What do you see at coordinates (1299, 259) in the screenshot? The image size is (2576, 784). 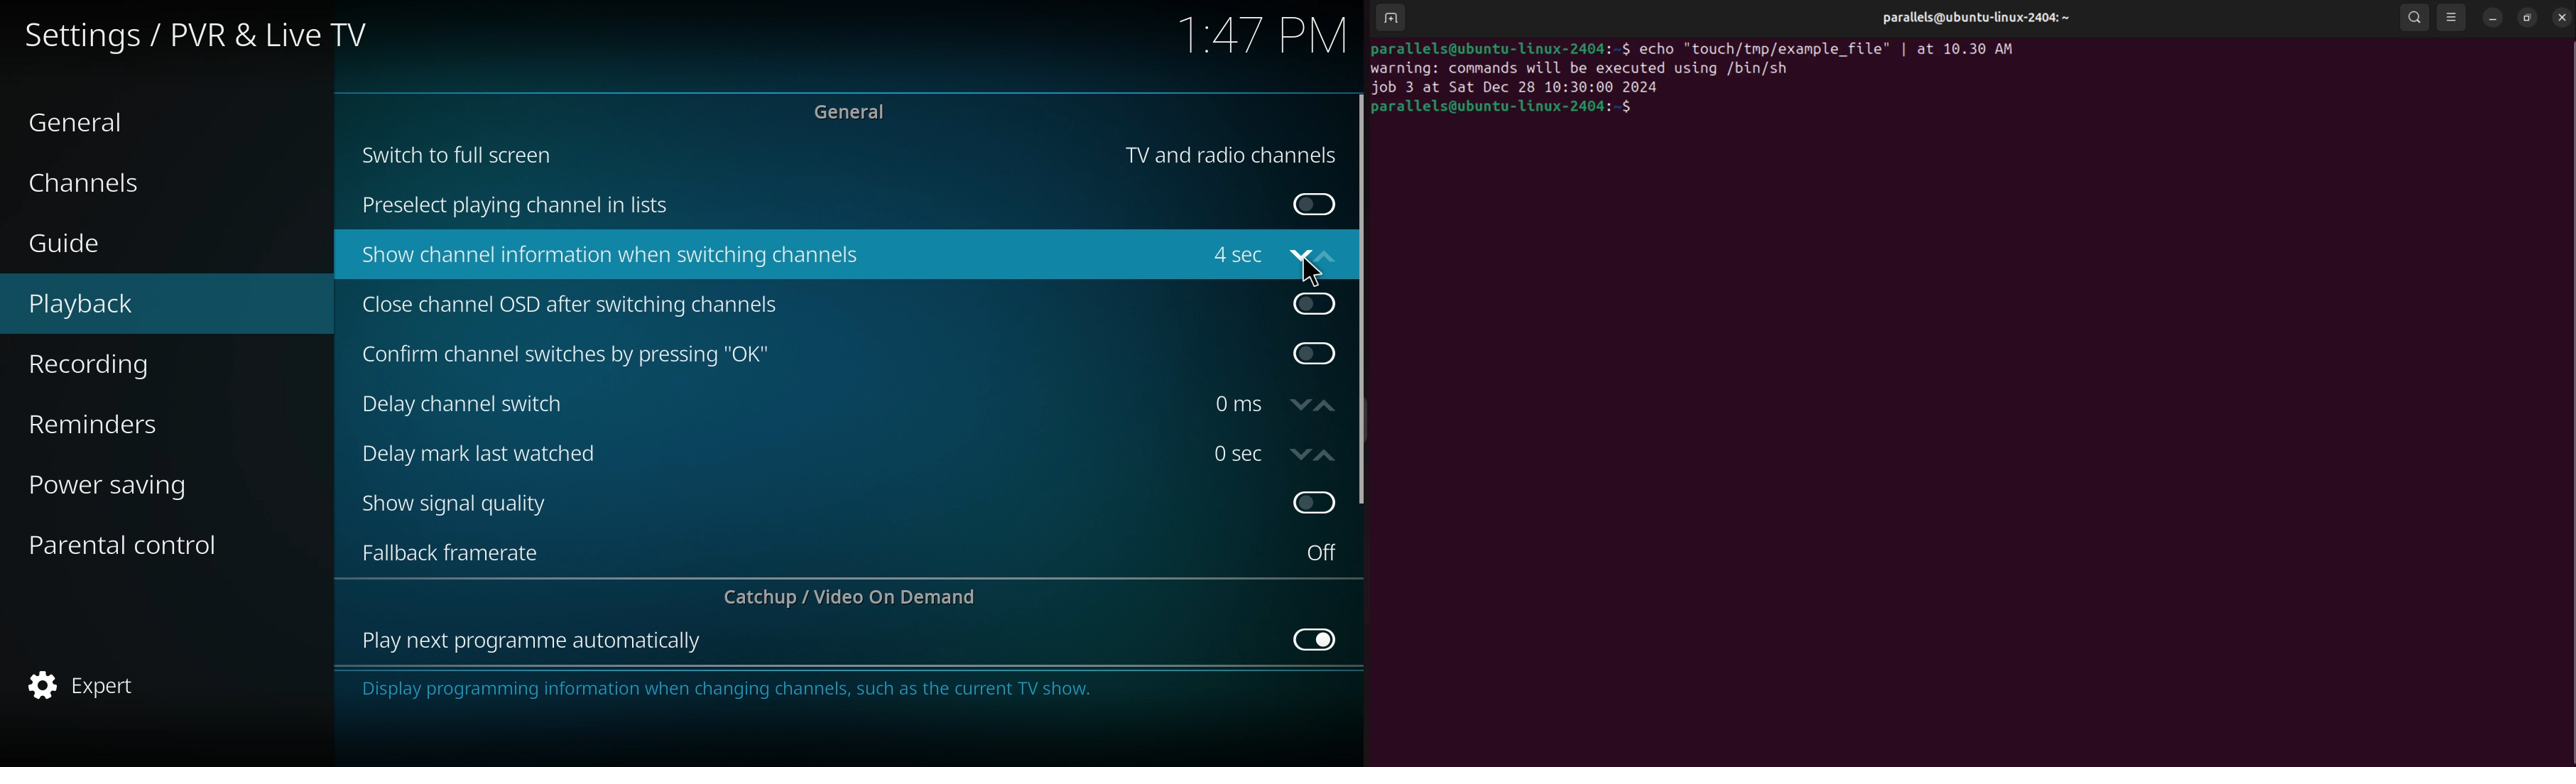 I see `decrease time` at bounding box center [1299, 259].